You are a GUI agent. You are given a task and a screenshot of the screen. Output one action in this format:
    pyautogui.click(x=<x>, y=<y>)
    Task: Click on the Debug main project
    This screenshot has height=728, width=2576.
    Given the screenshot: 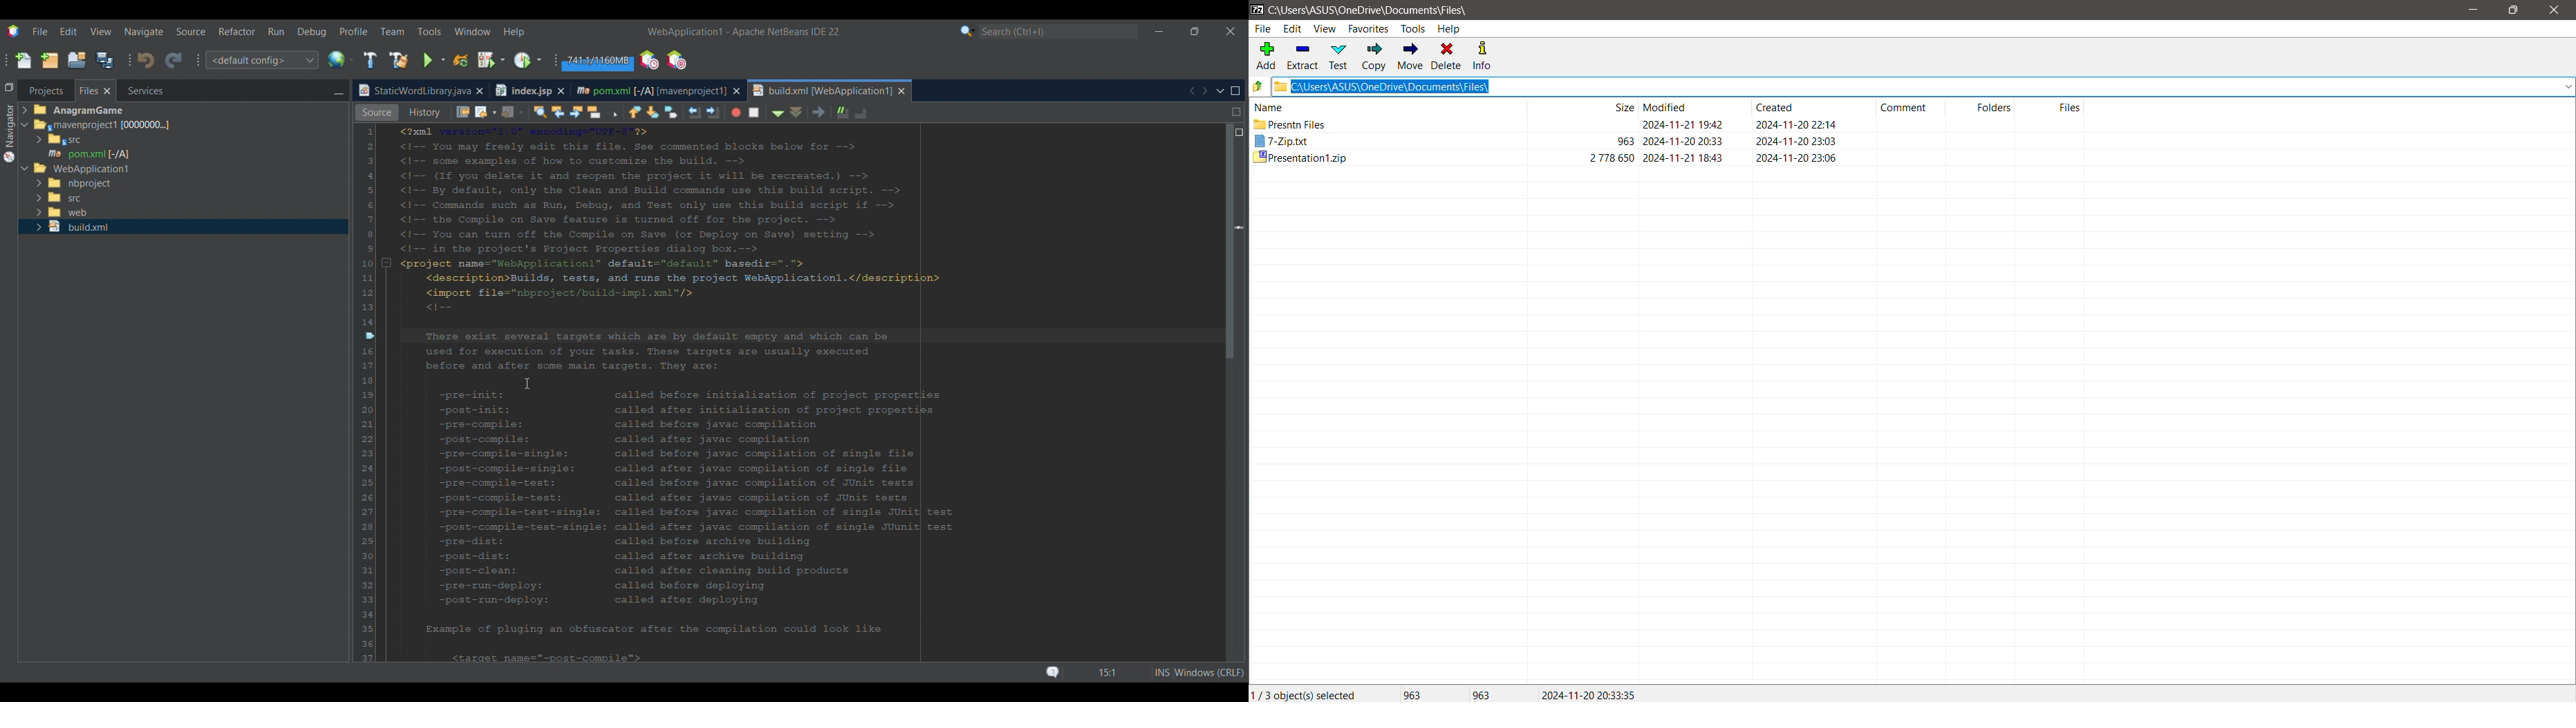 What is the action you would take?
    pyautogui.click(x=491, y=60)
    